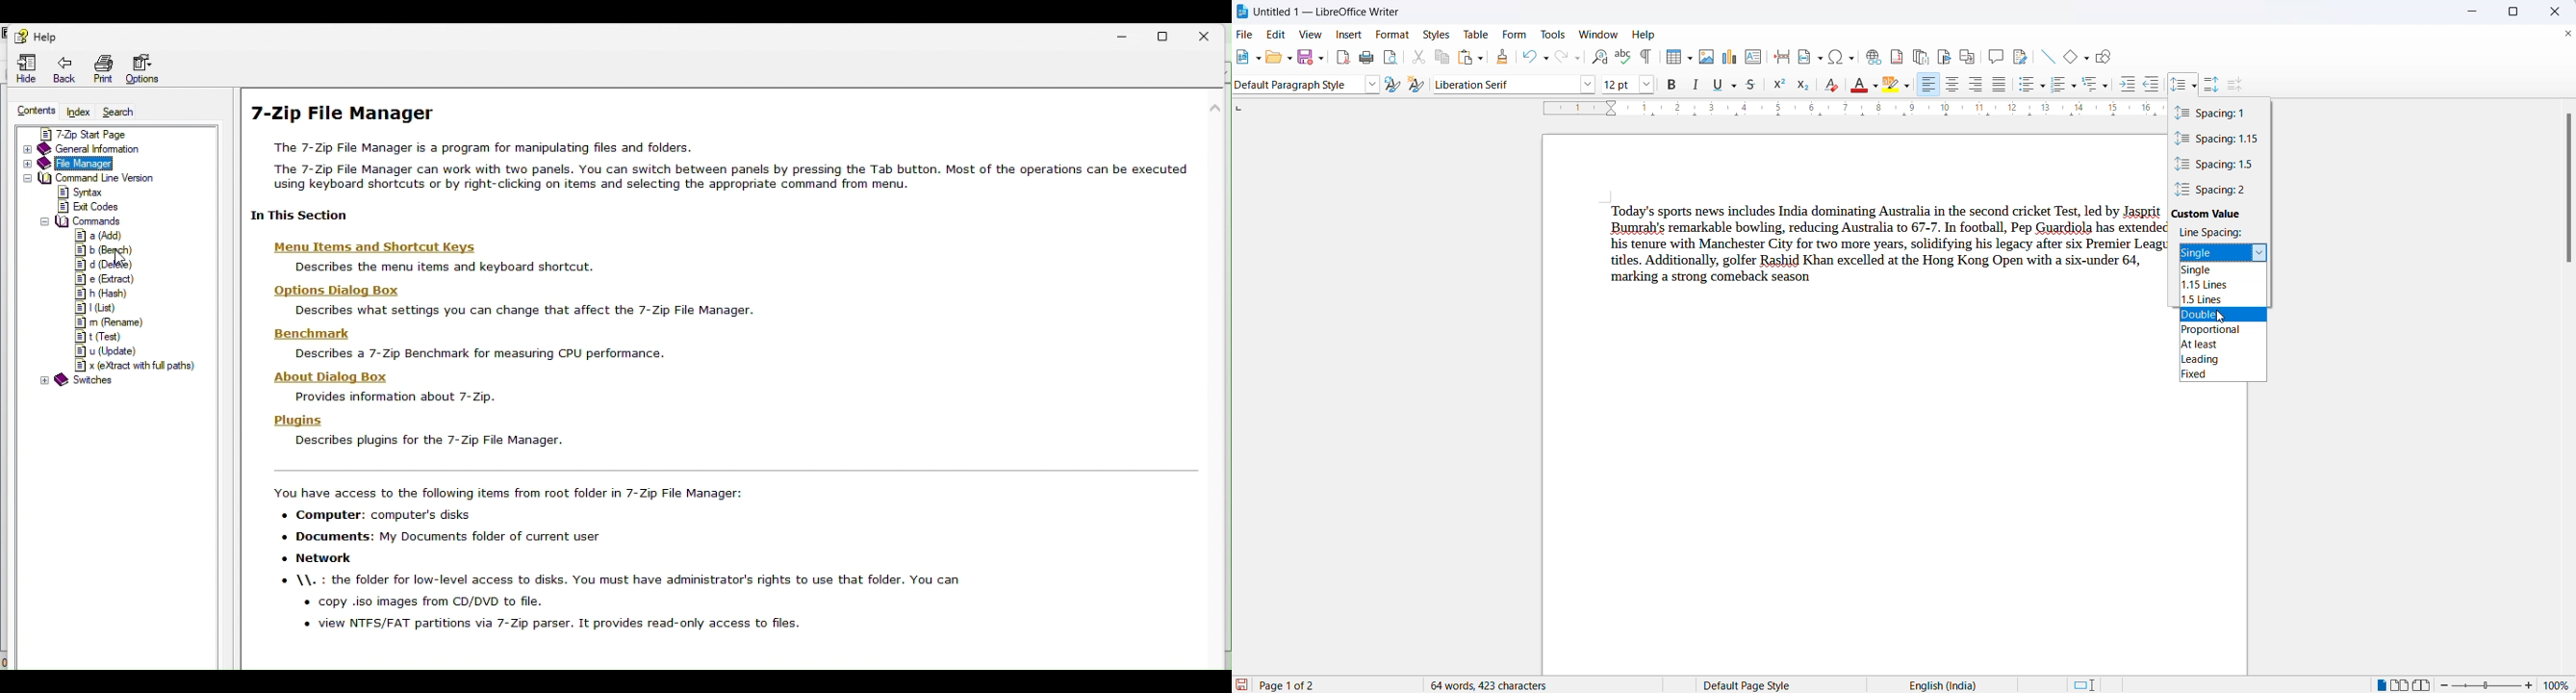 The height and width of the screenshot is (700, 2576). I want to click on new file options, so click(1259, 60).